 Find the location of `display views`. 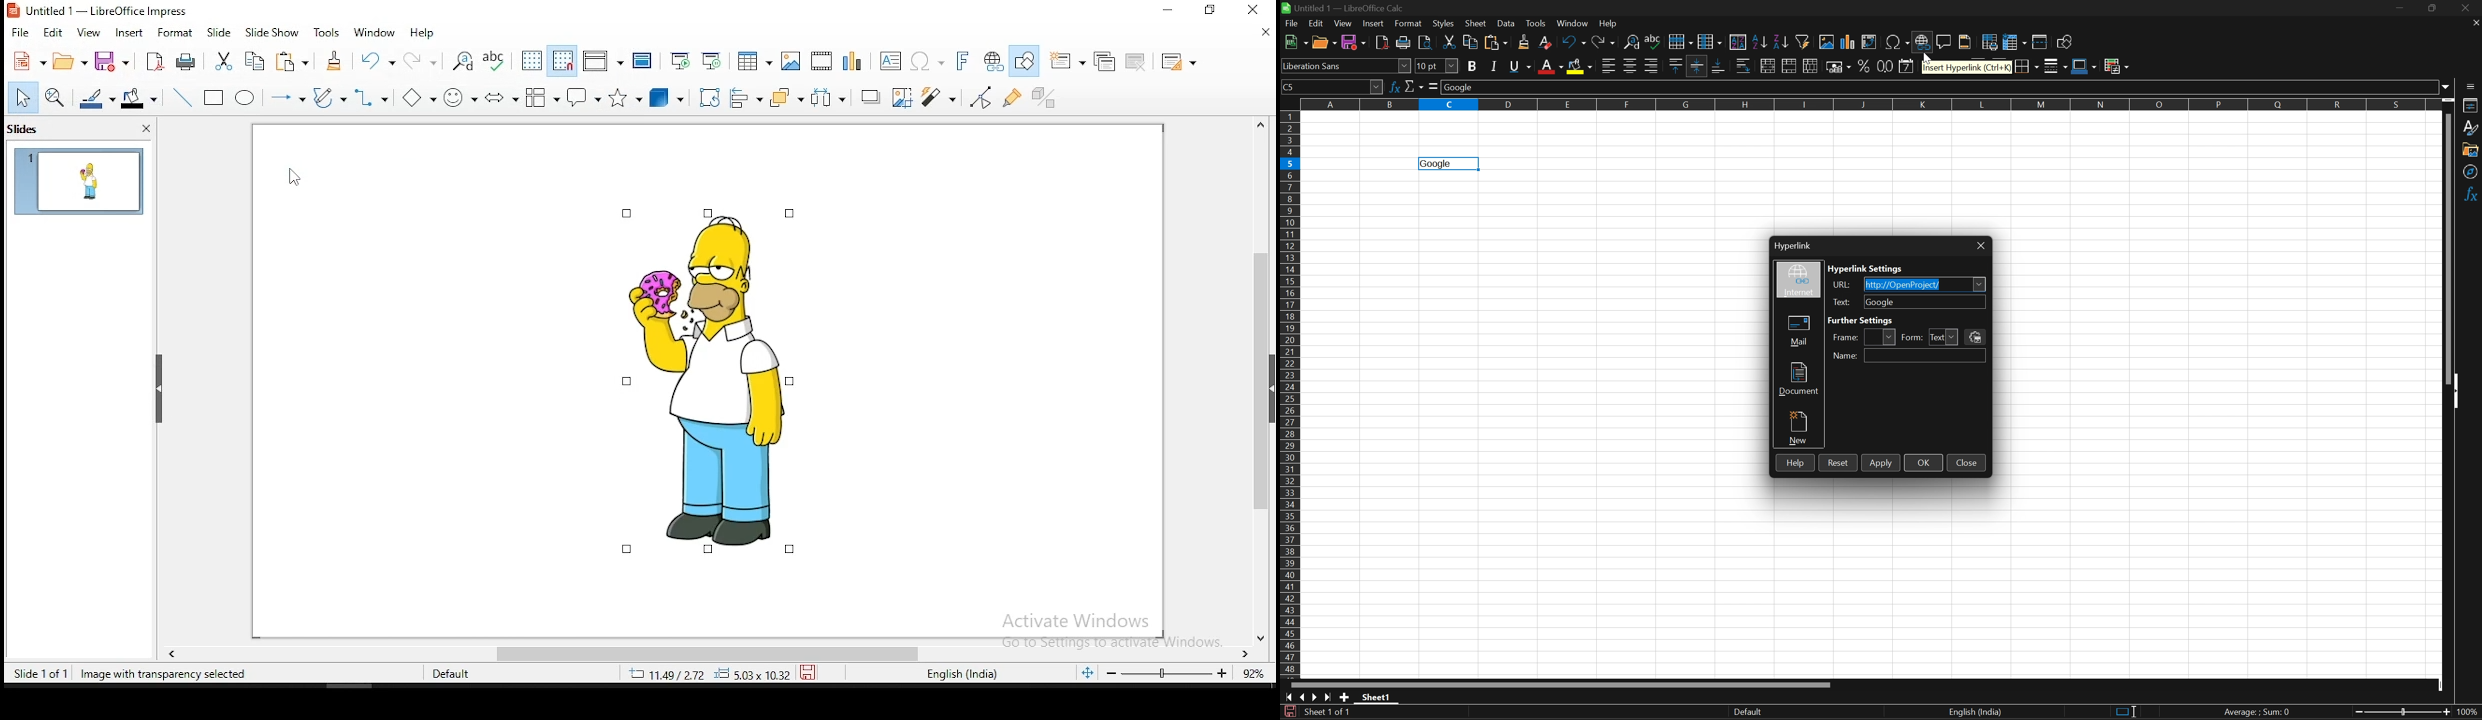

display views is located at coordinates (604, 59).